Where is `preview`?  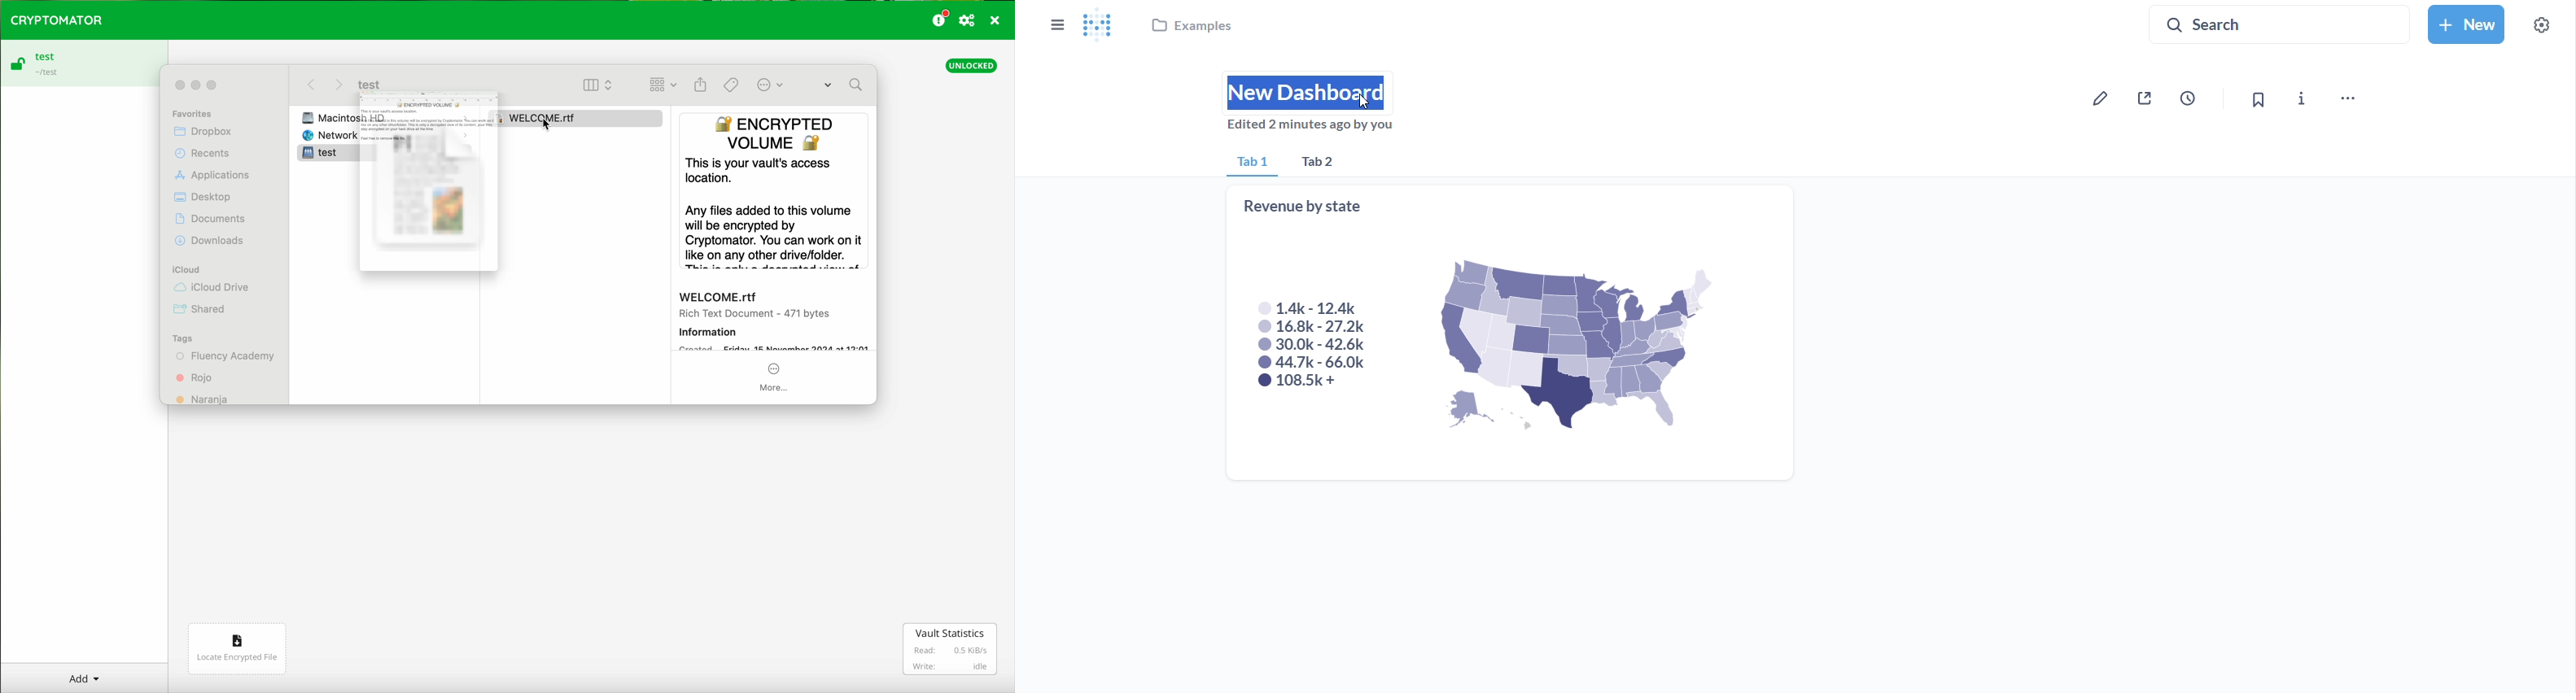
preview is located at coordinates (776, 256).